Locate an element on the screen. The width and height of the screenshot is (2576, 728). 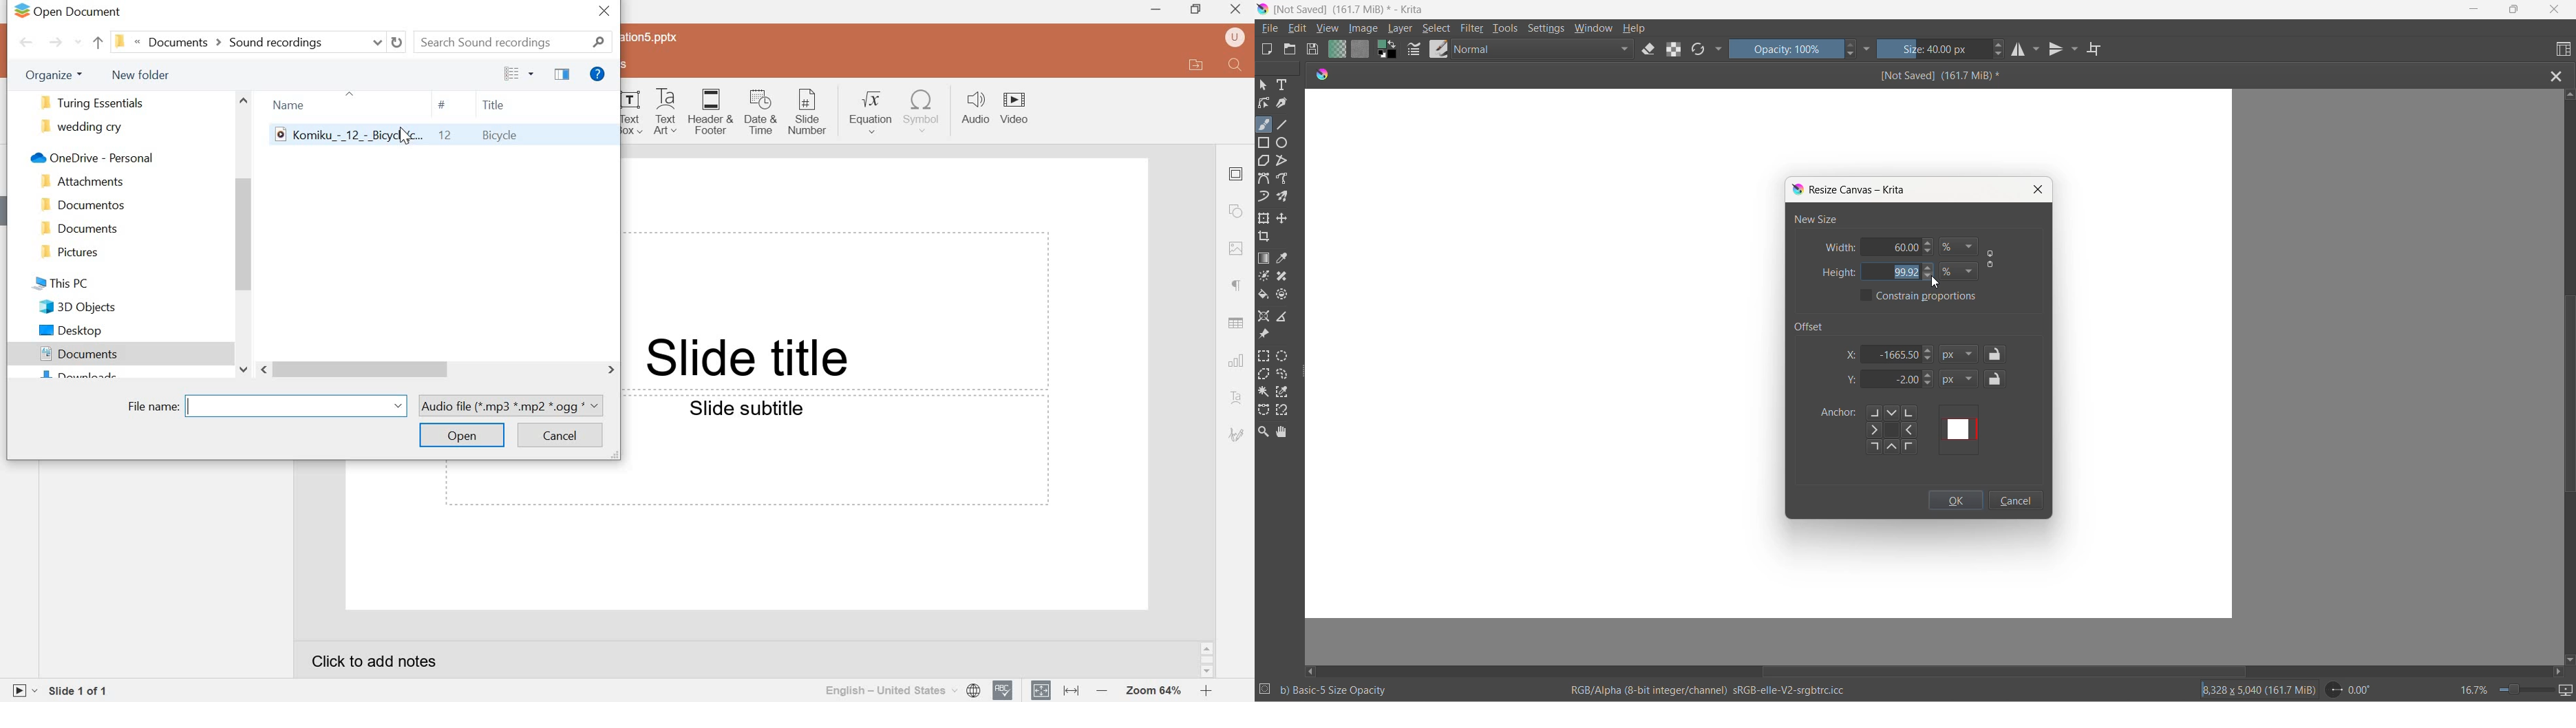
brush tool is located at coordinates (1265, 125).